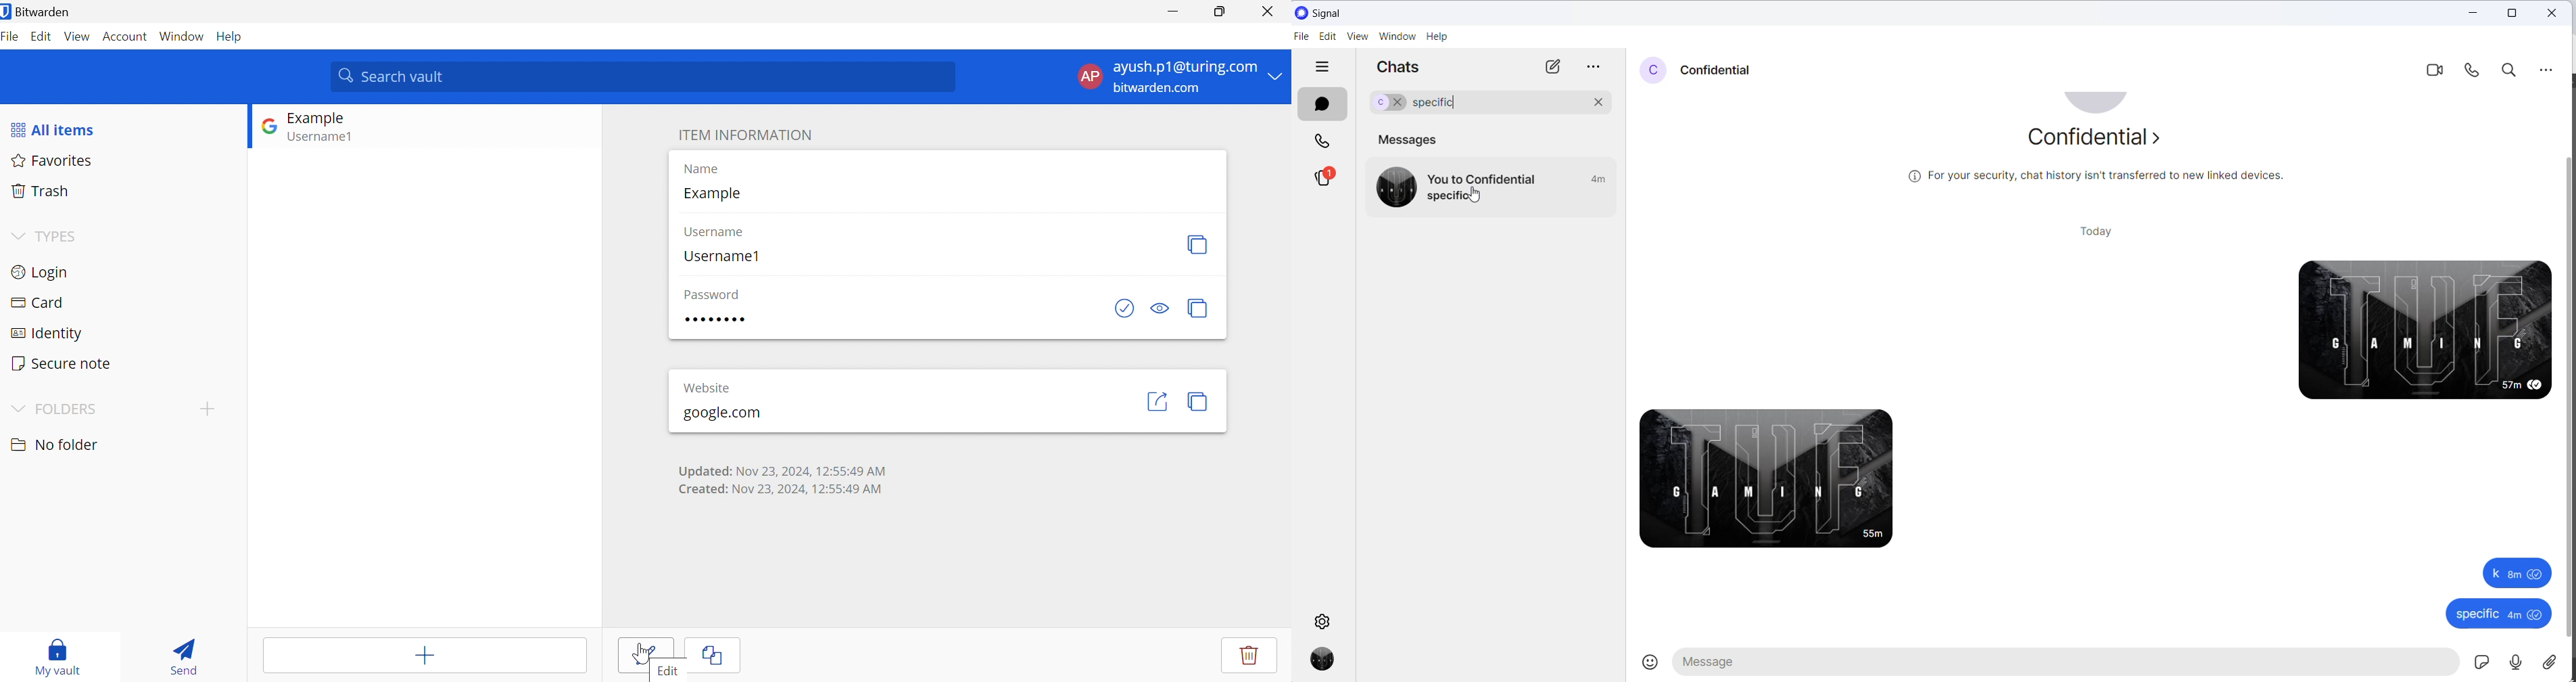 The width and height of the screenshot is (2576, 700). What do you see at coordinates (713, 655) in the screenshot?
I see `Clone` at bounding box center [713, 655].